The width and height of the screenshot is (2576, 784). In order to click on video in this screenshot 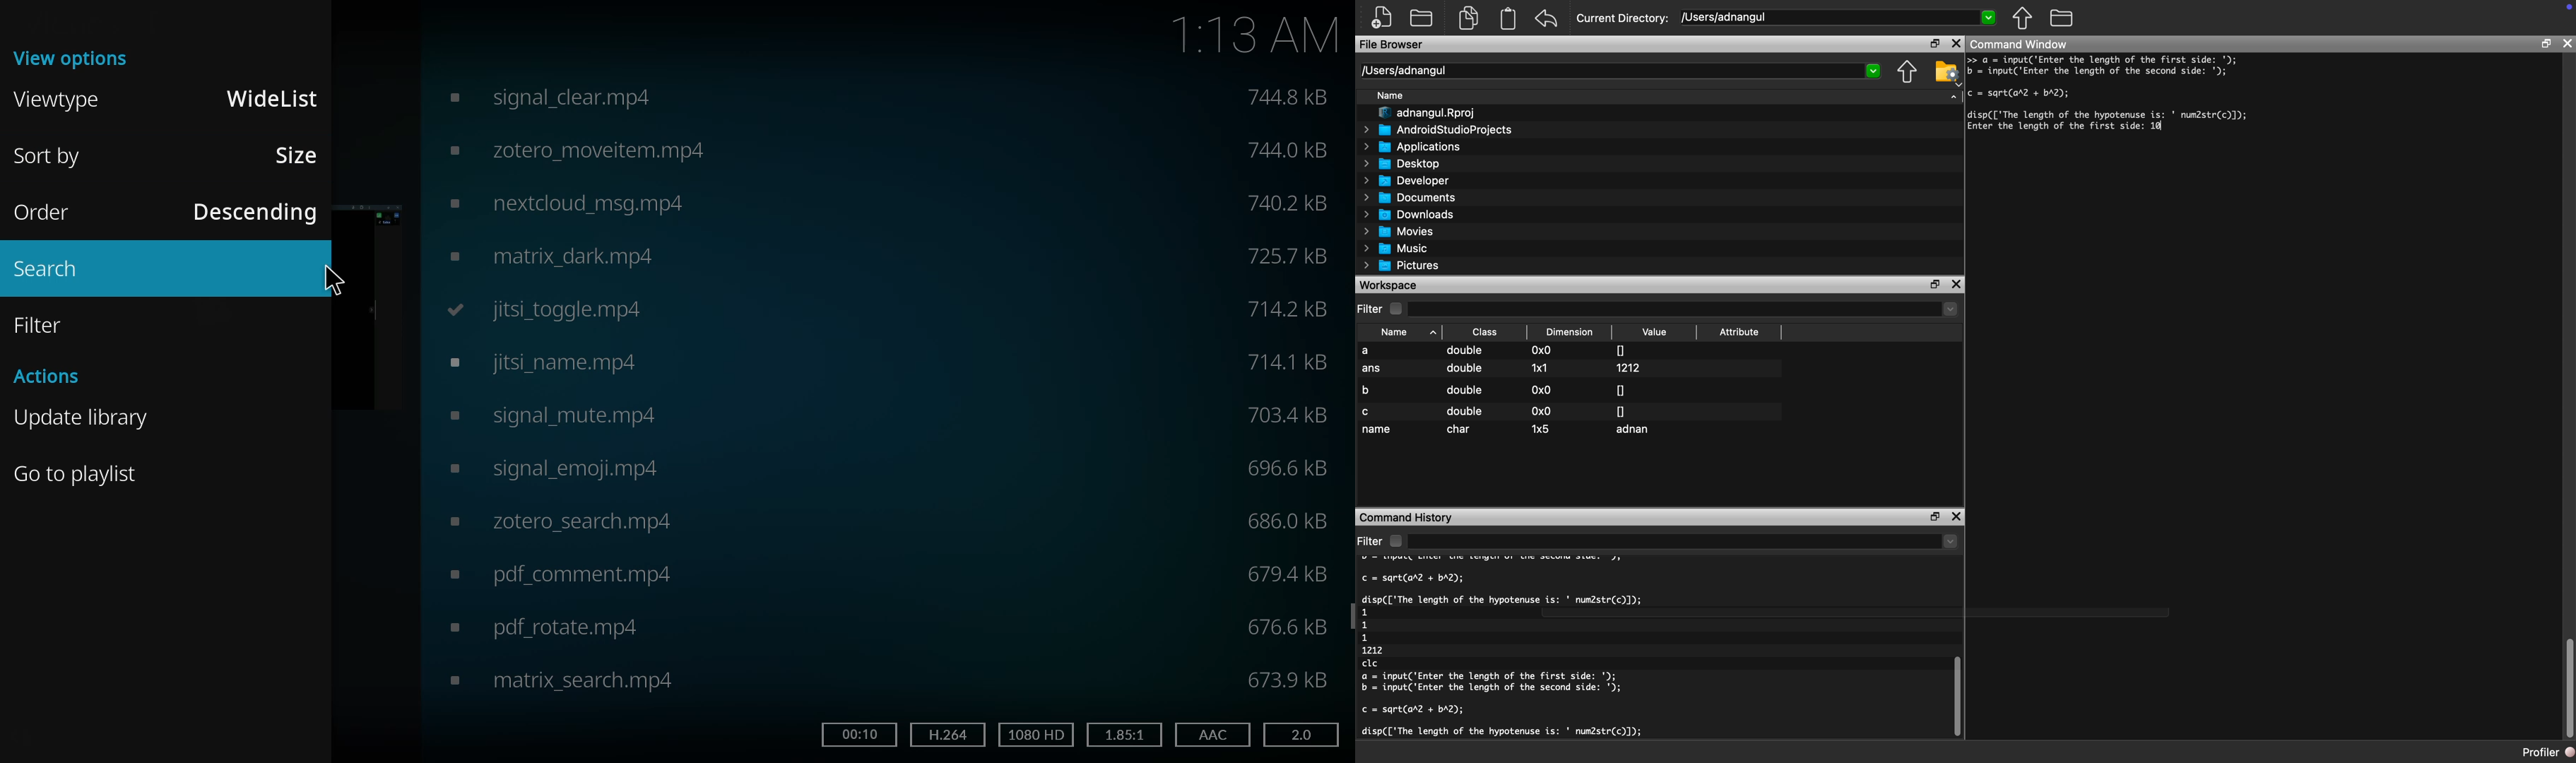, I will do `click(547, 97)`.